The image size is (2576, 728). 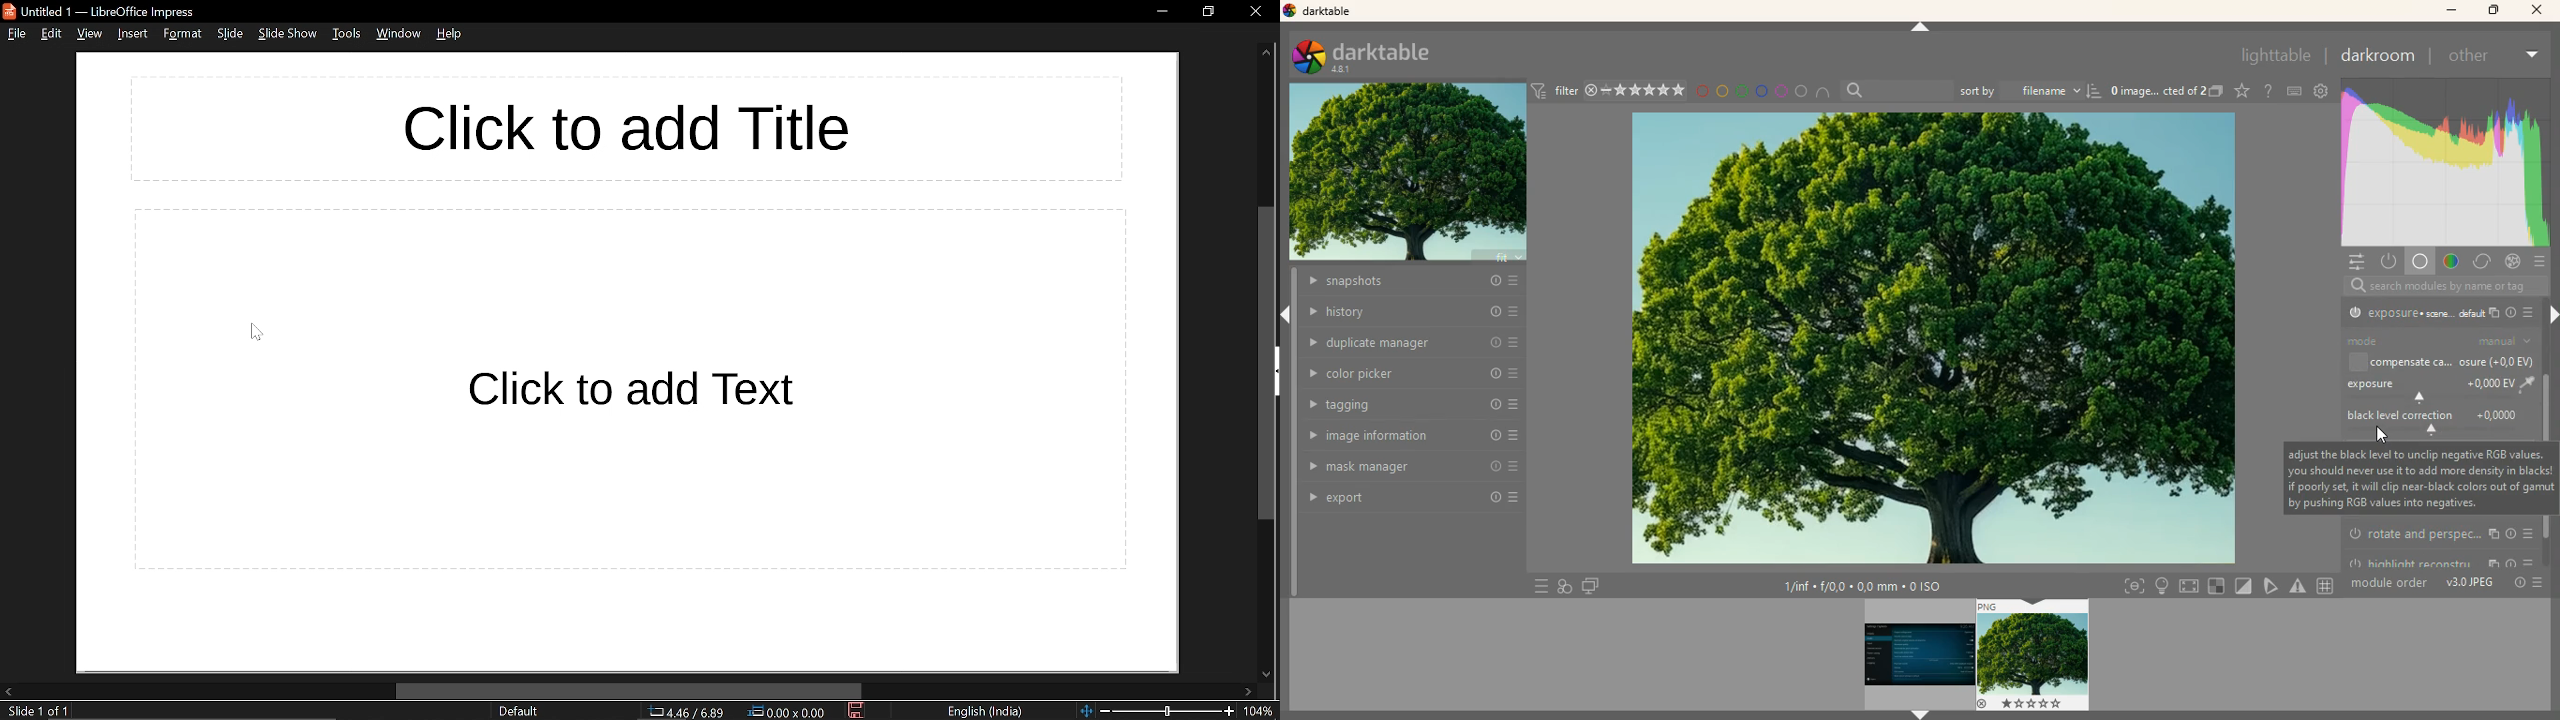 I want to click on color, so click(x=2444, y=161).